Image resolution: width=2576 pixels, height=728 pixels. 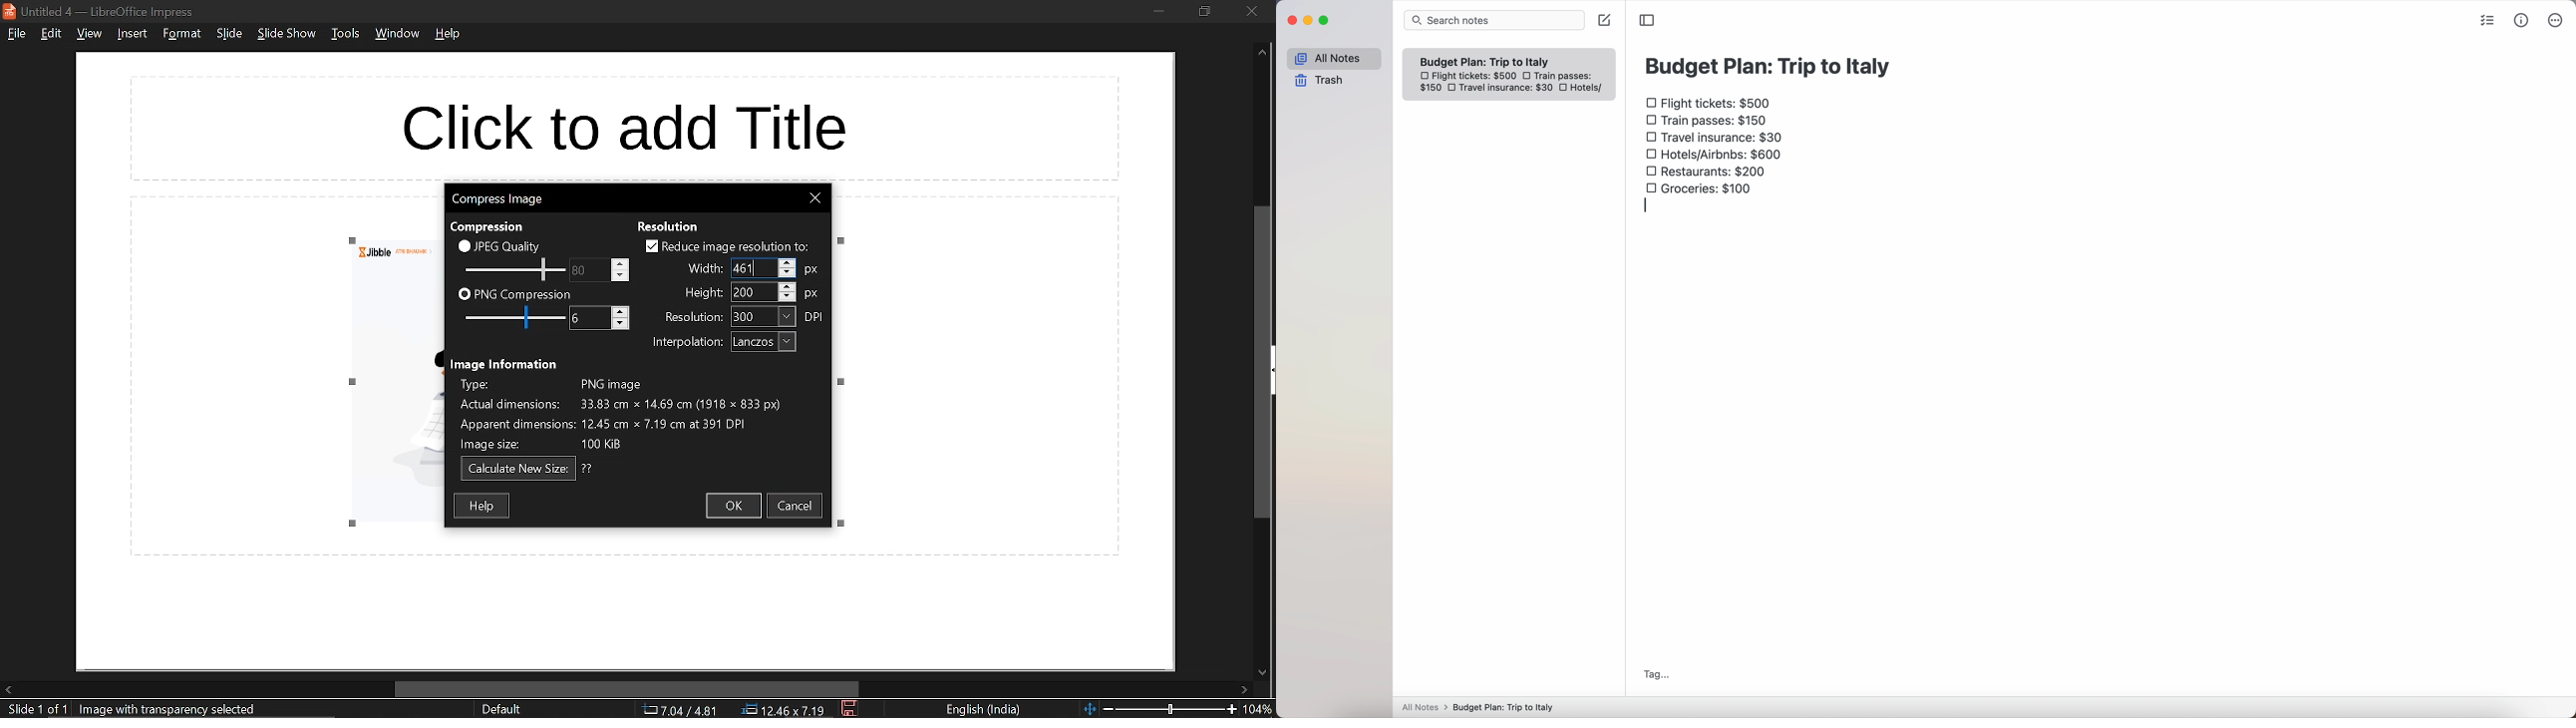 What do you see at coordinates (1261, 709) in the screenshot?
I see `current zoom` at bounding box center [1261, 709].